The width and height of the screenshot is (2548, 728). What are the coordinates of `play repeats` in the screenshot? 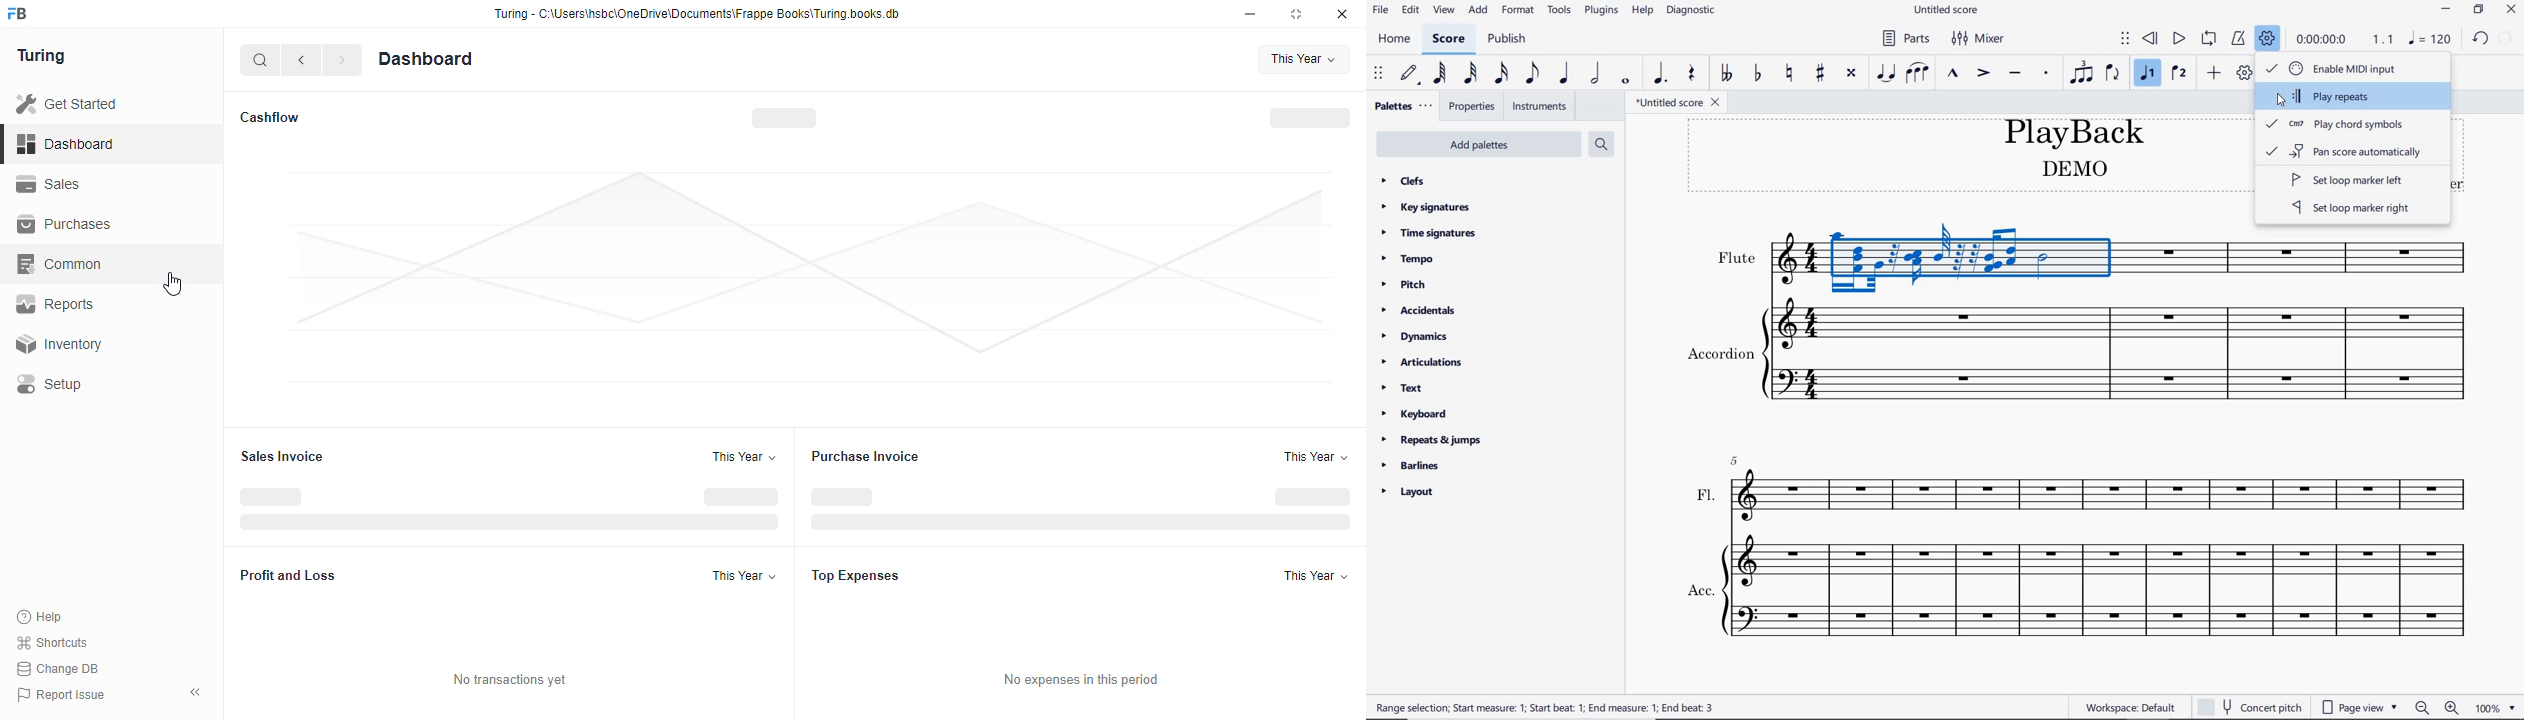 It's located at (2371, 94).